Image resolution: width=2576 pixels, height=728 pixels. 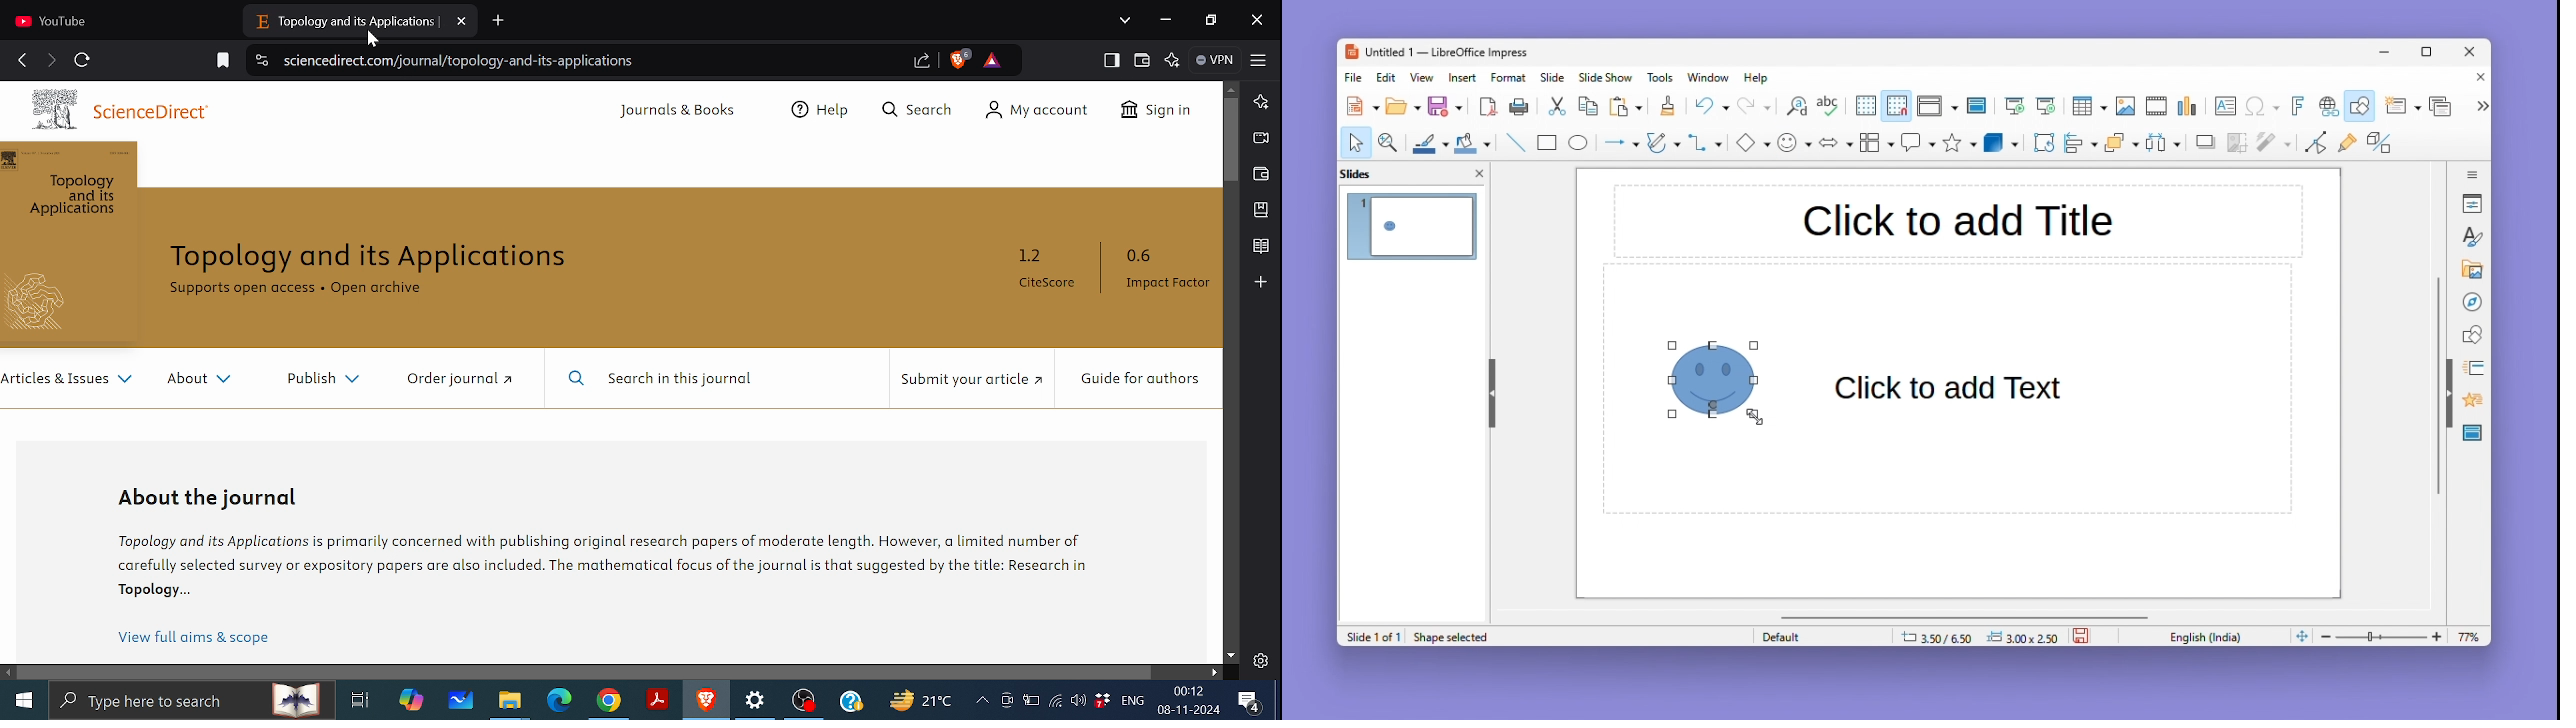 I want to click on Effects, so click(x=2470, y=403).